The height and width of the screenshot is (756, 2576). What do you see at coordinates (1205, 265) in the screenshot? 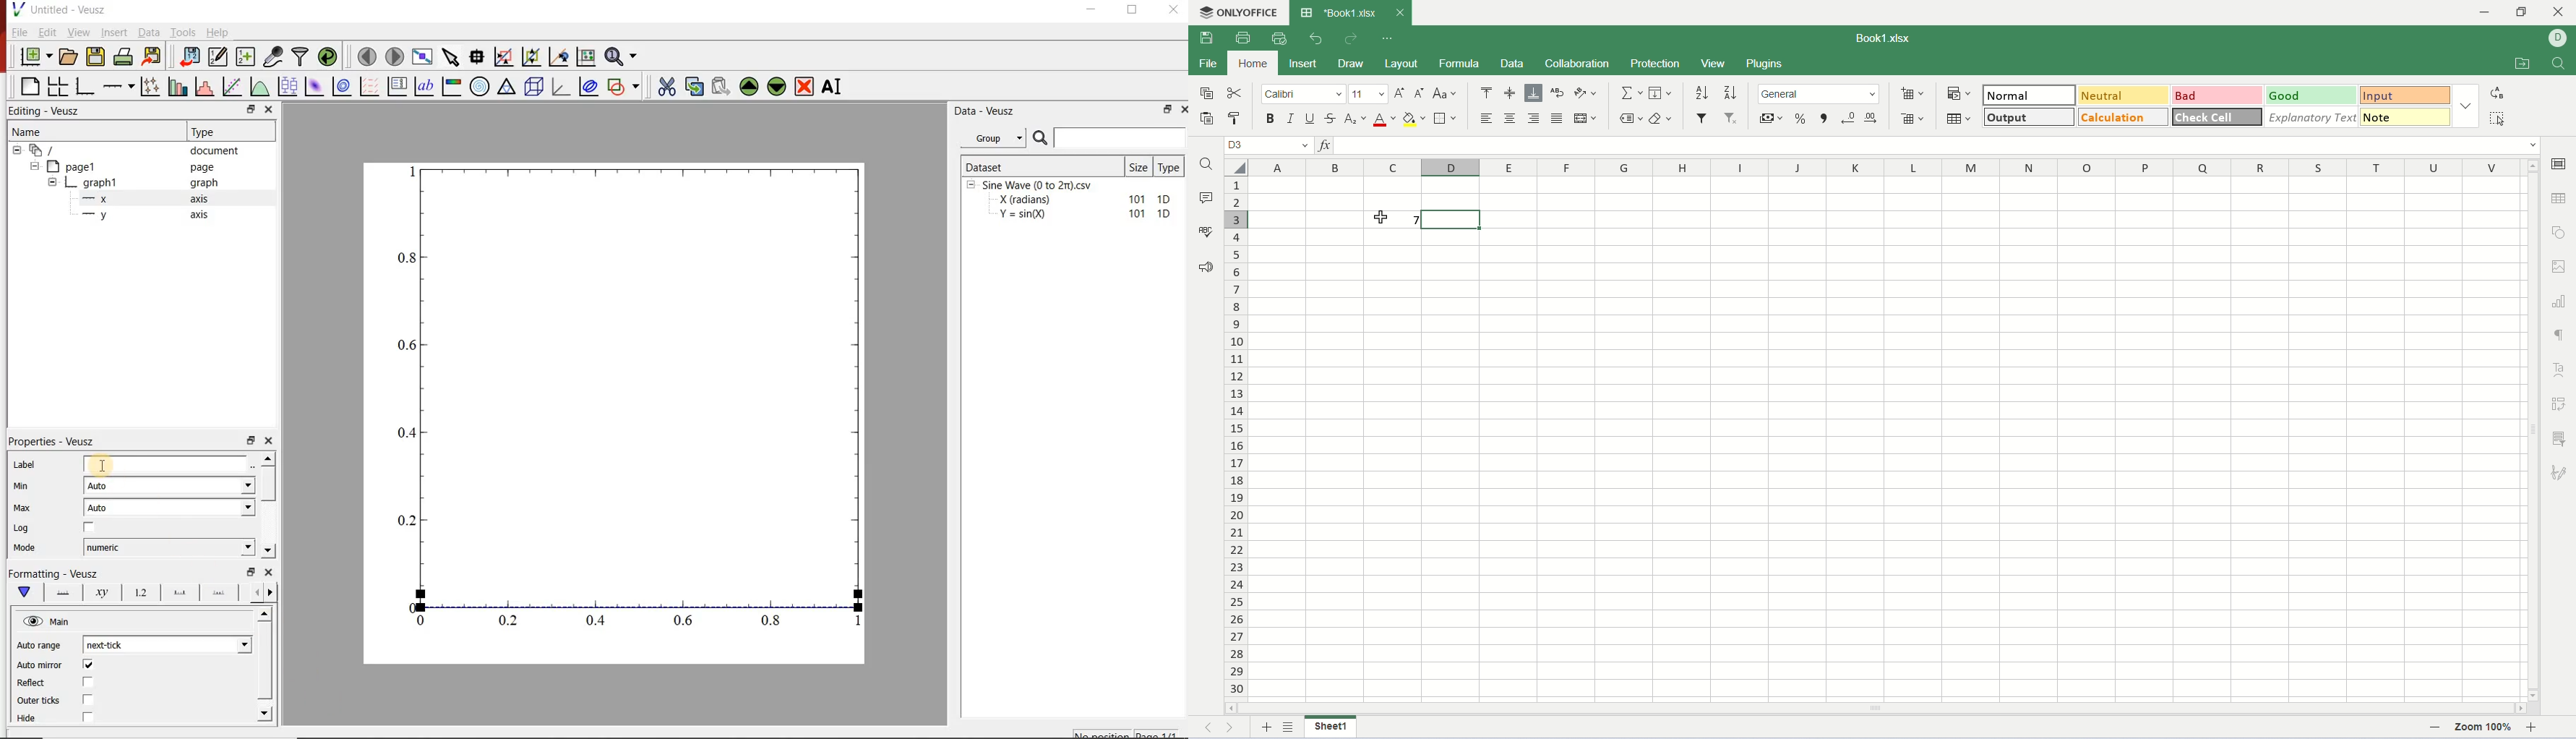
I see `feedback and support` at bounding box center [1205, 265].